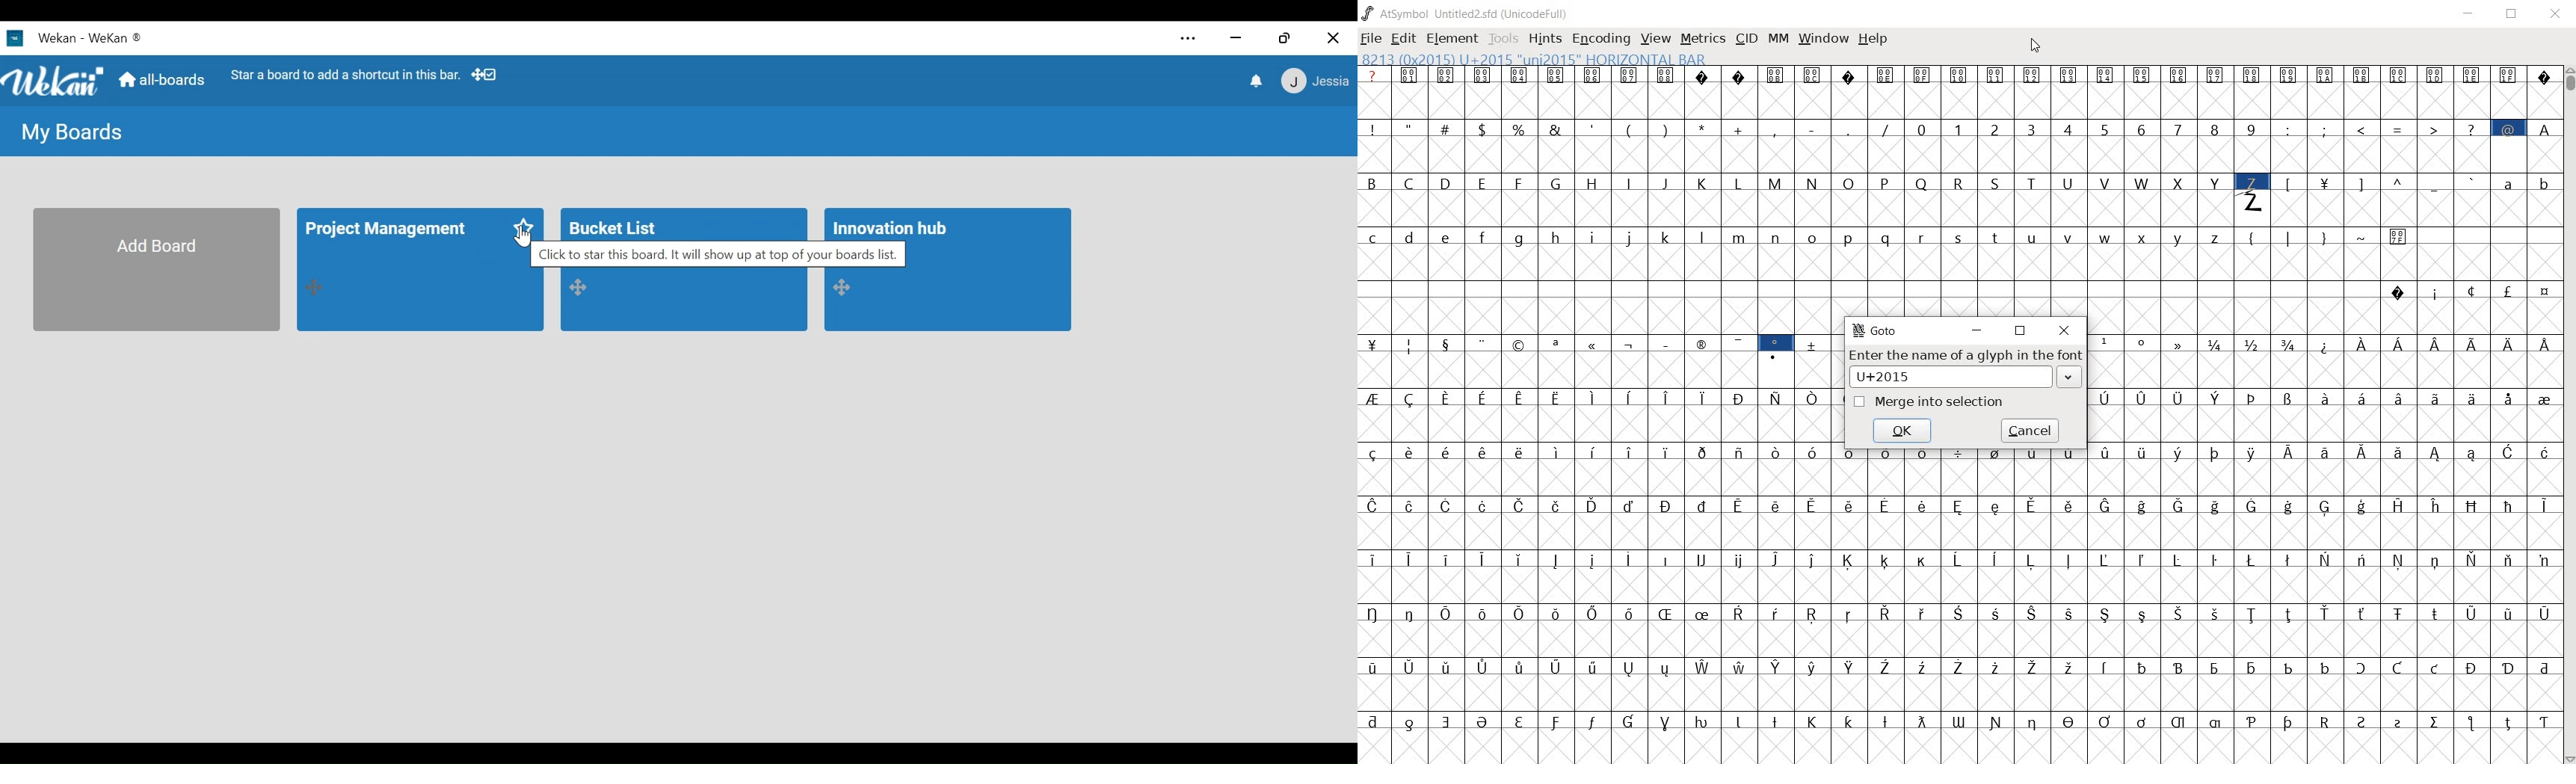 The image size is (2576, 784). I want to click on ELEMENT, so click(1453, 38).